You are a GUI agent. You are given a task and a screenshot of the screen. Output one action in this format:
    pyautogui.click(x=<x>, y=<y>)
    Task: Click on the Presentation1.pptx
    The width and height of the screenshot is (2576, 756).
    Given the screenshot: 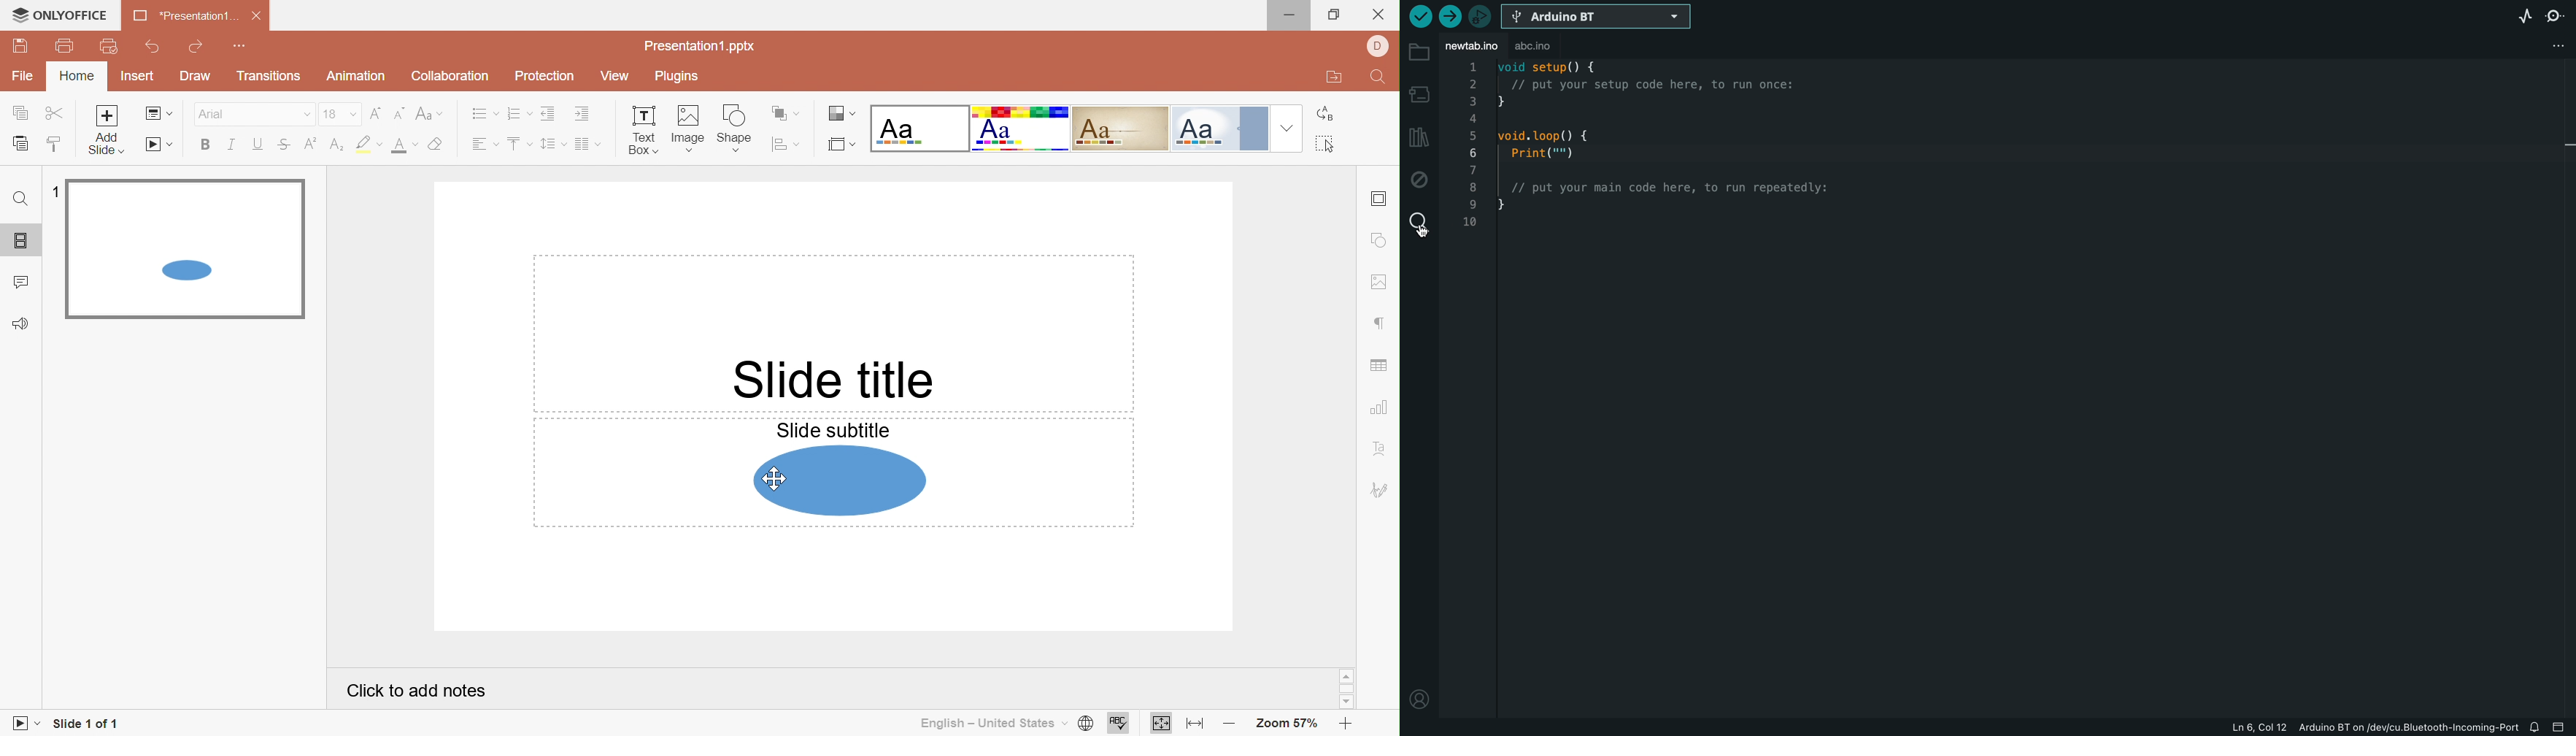 What is the action you would take?
    pyautogui.click(x=701, y=47)
    